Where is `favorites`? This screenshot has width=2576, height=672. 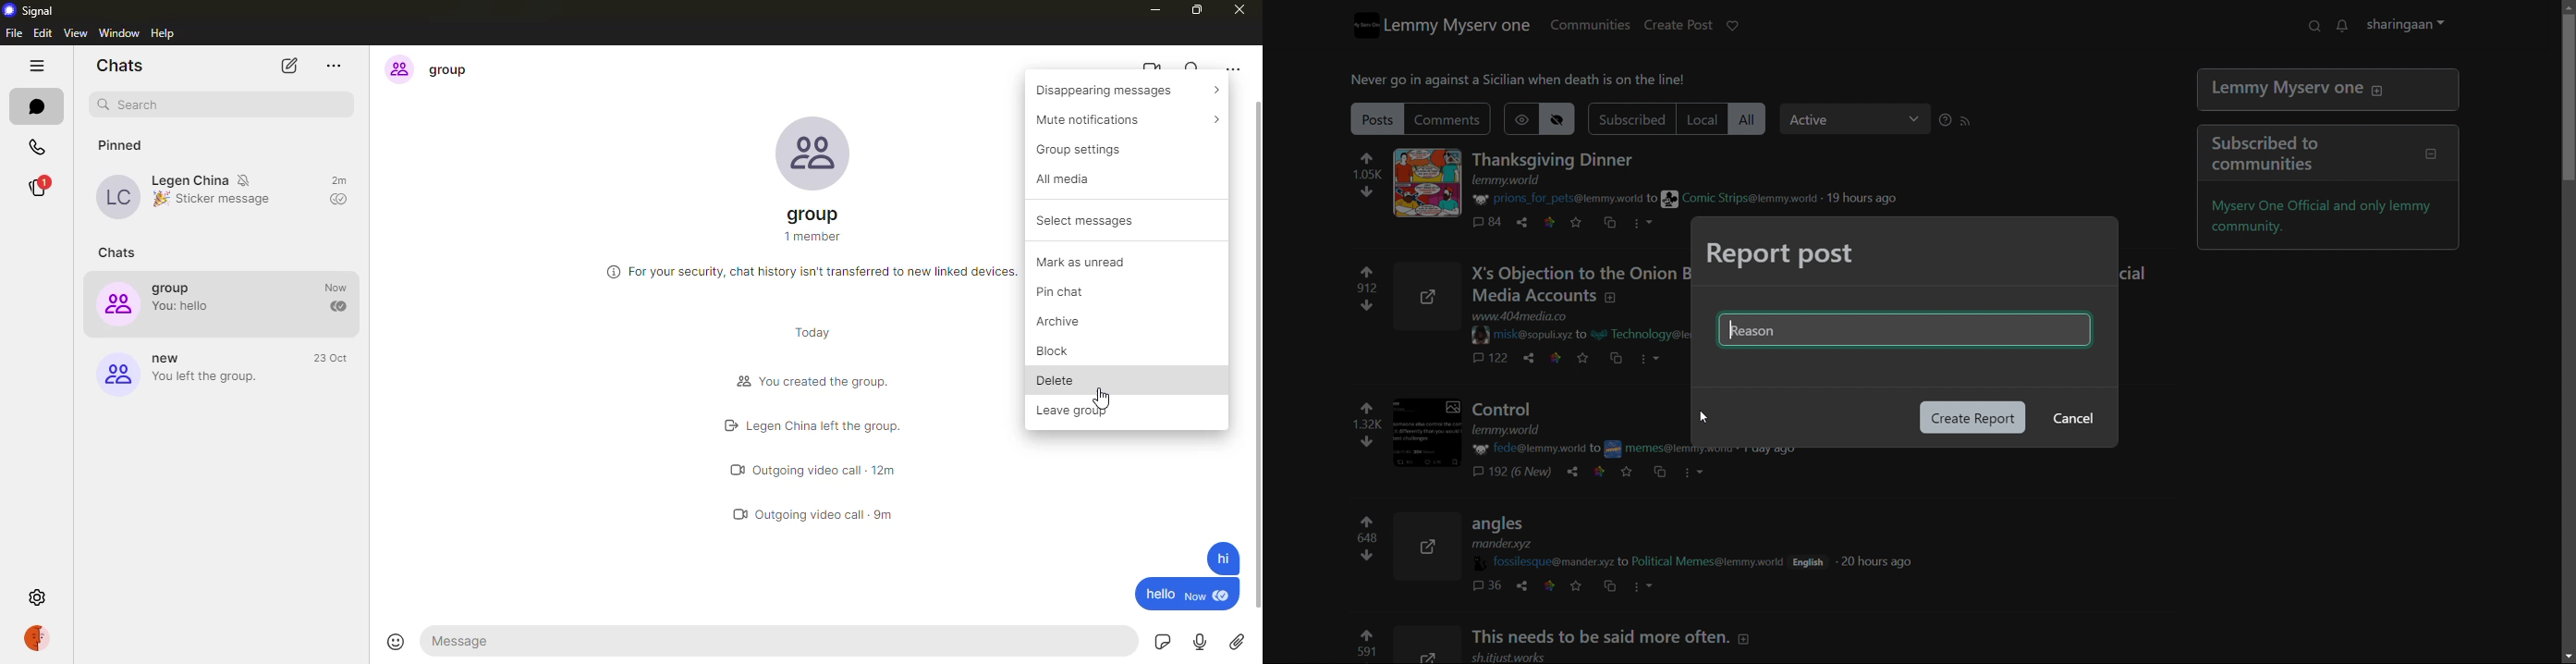 favorites is located at coordinates (1632, 472).